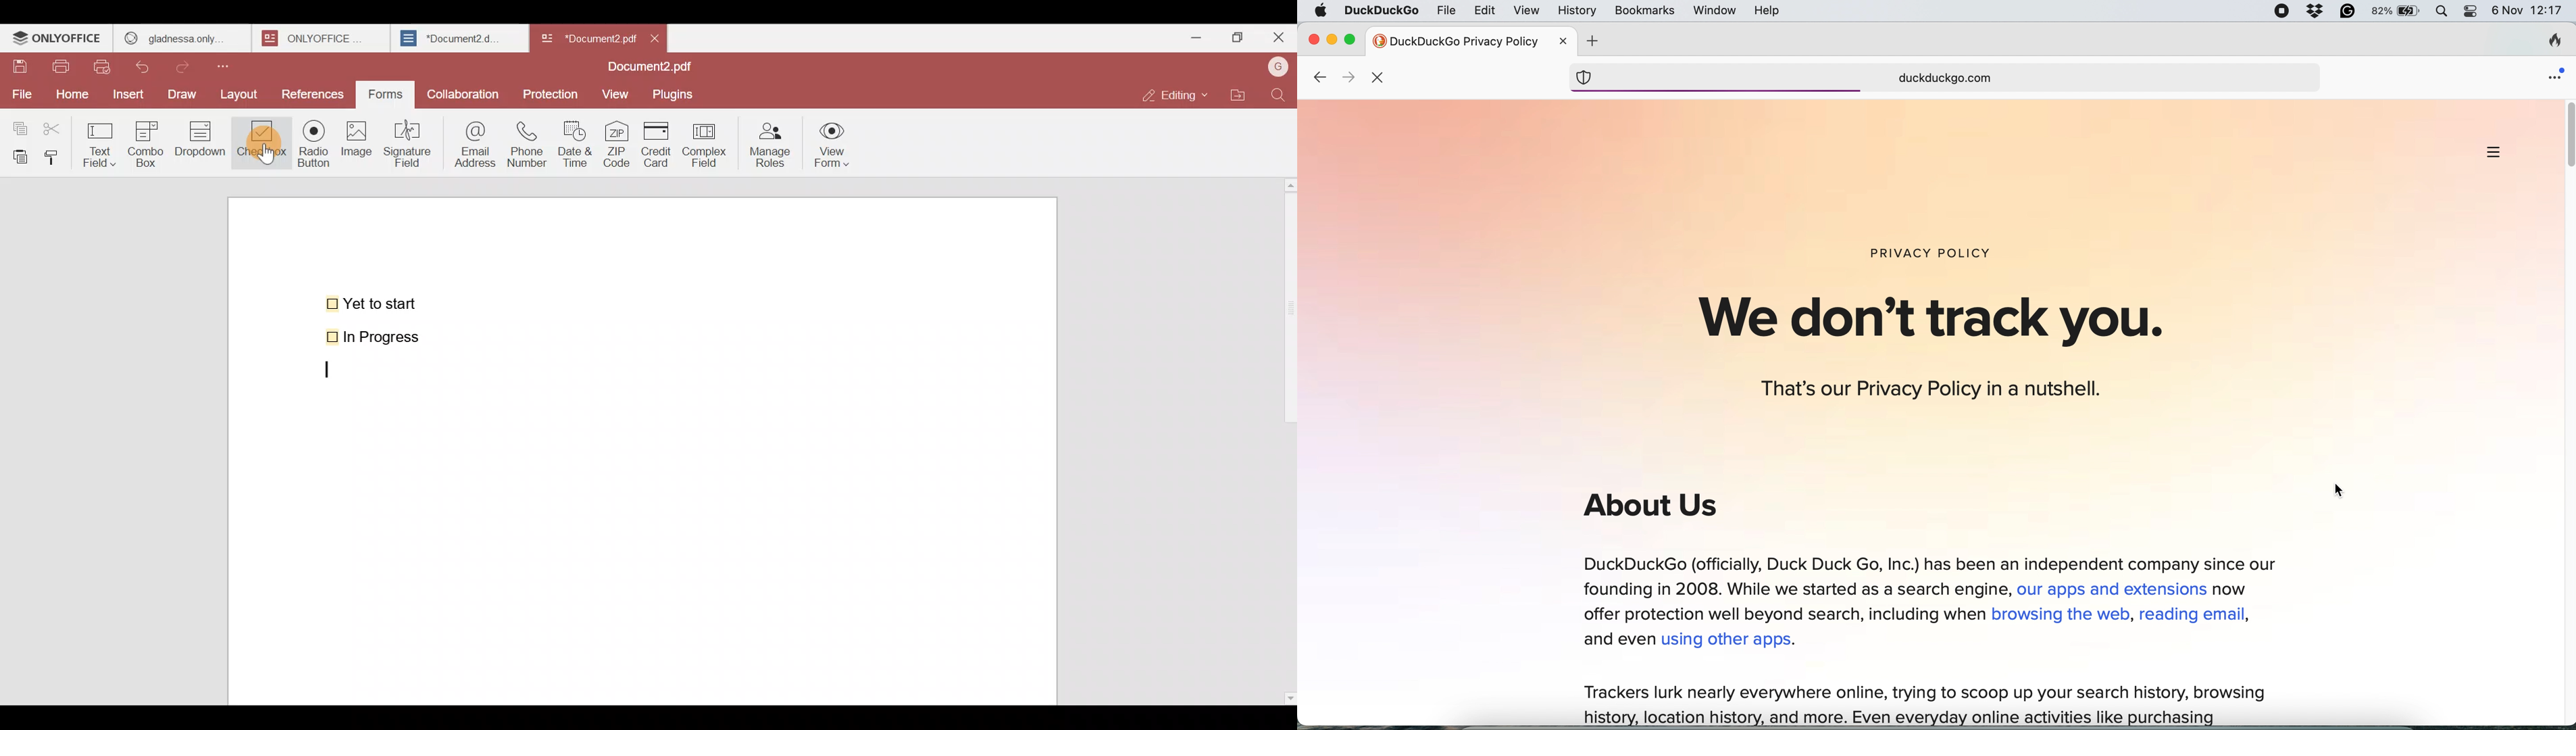 The width and height of the screenshot is (2576, 756). What do you see at coordinates (528, 145) in the screenshot?
I see `Phone number` at bounding box center [528, 145].